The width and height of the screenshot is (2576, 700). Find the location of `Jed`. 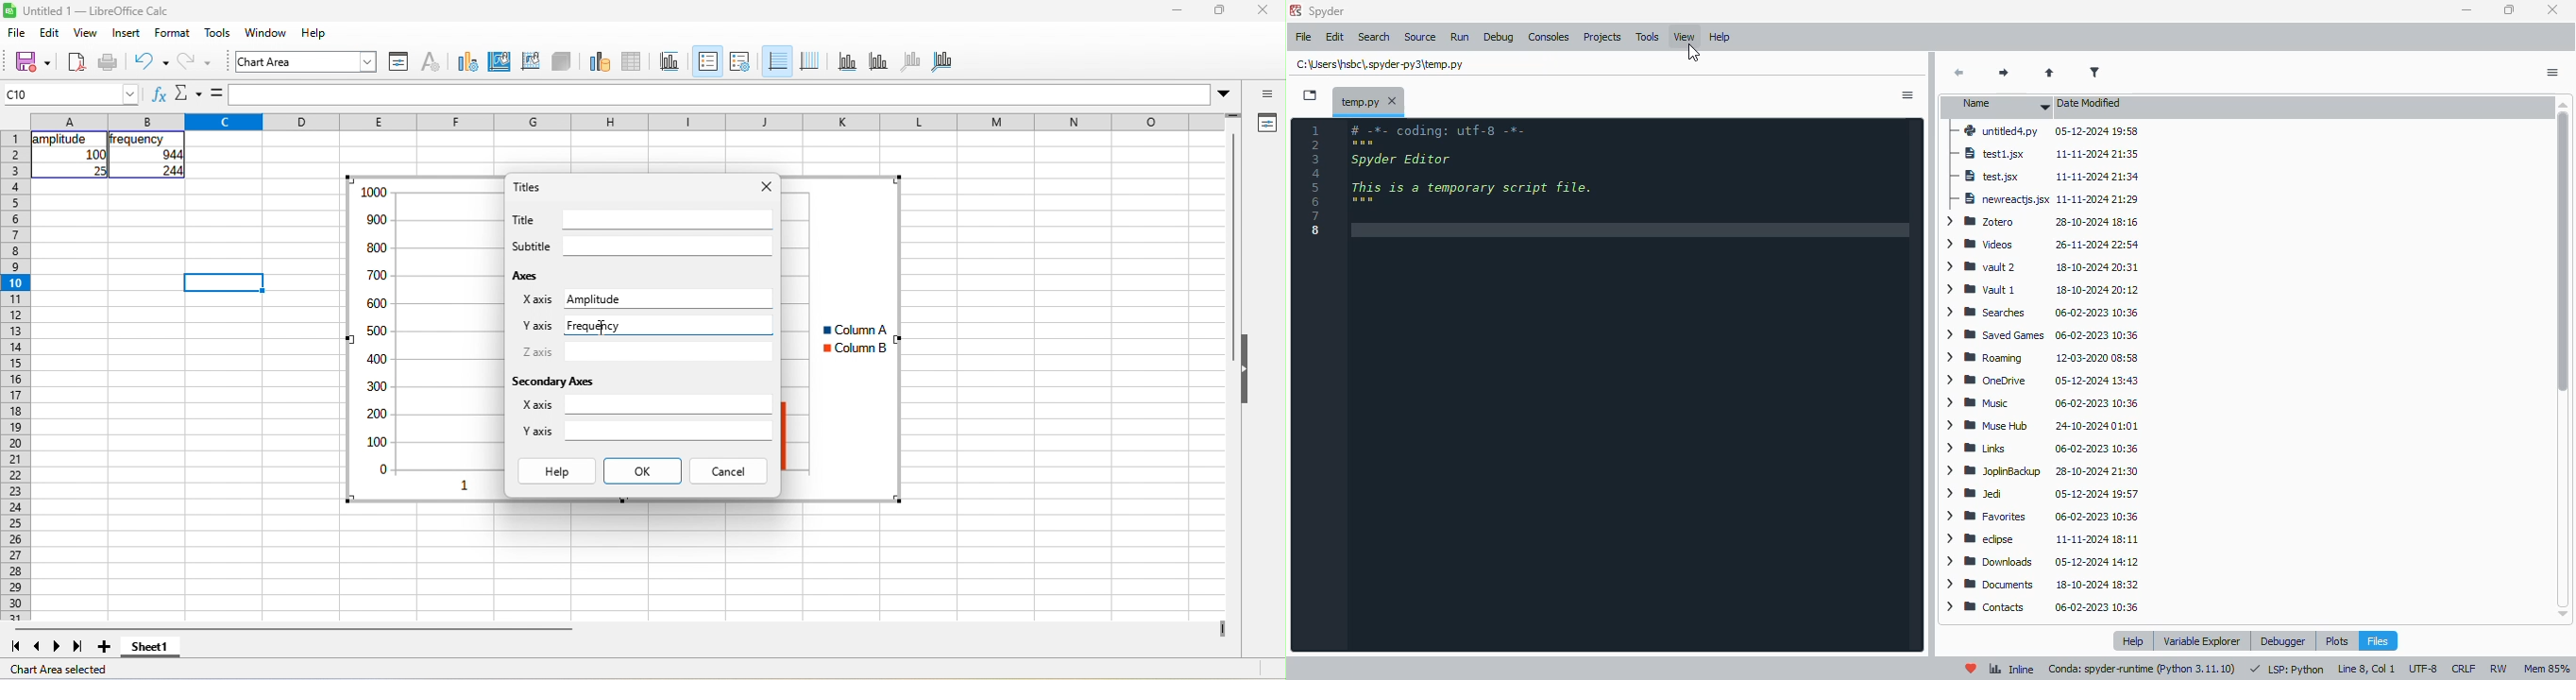

Jed is located at coordinates (2045, 493).